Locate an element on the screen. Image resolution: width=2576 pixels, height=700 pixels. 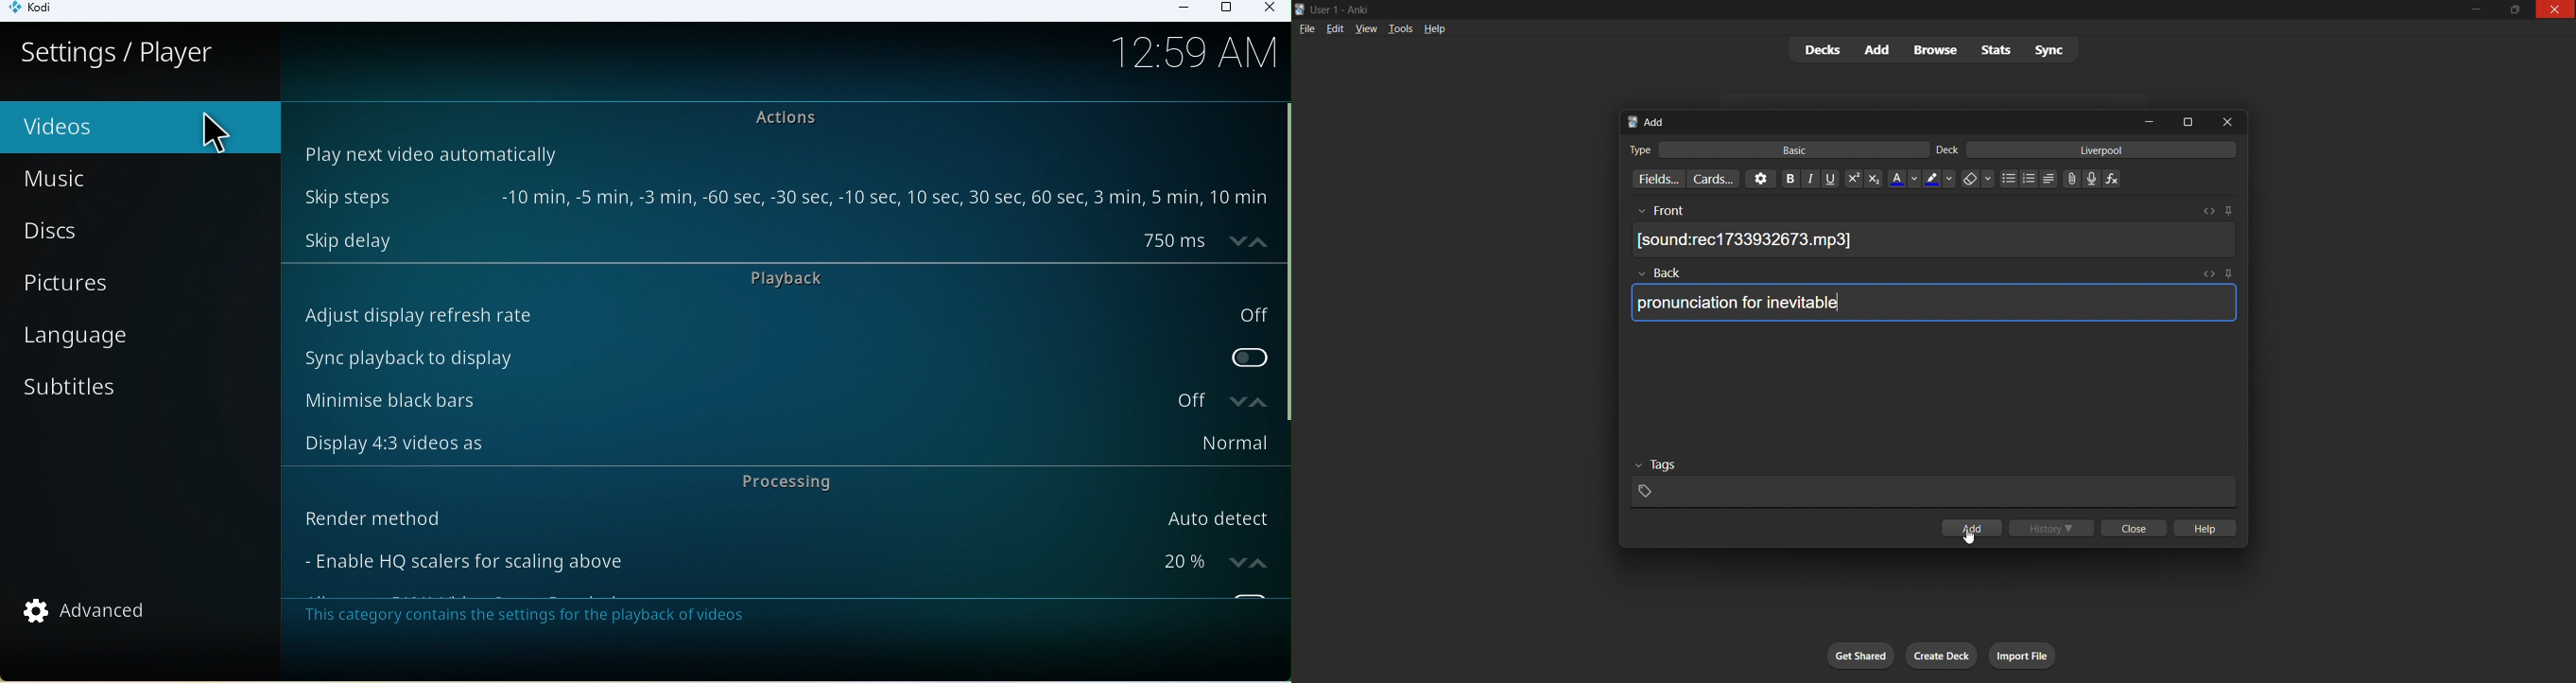
Note is located at coordinates (529, 621).